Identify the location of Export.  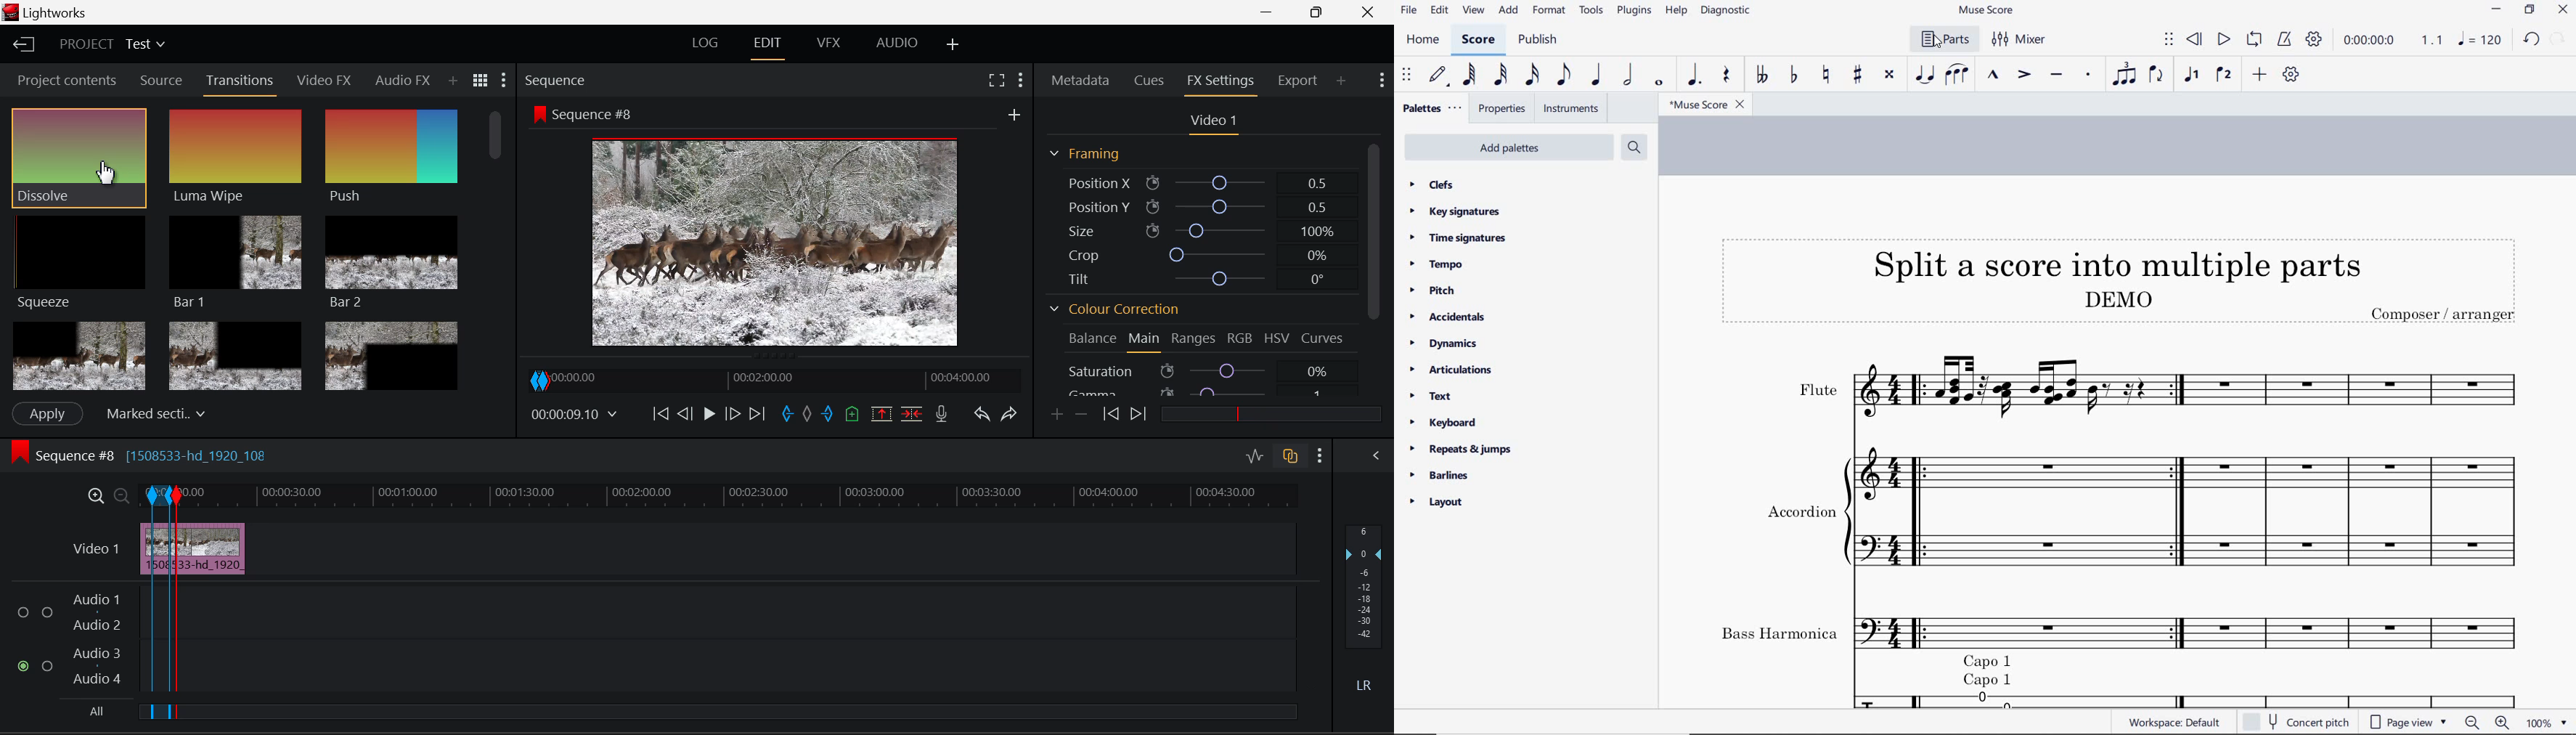
(1301, 81).